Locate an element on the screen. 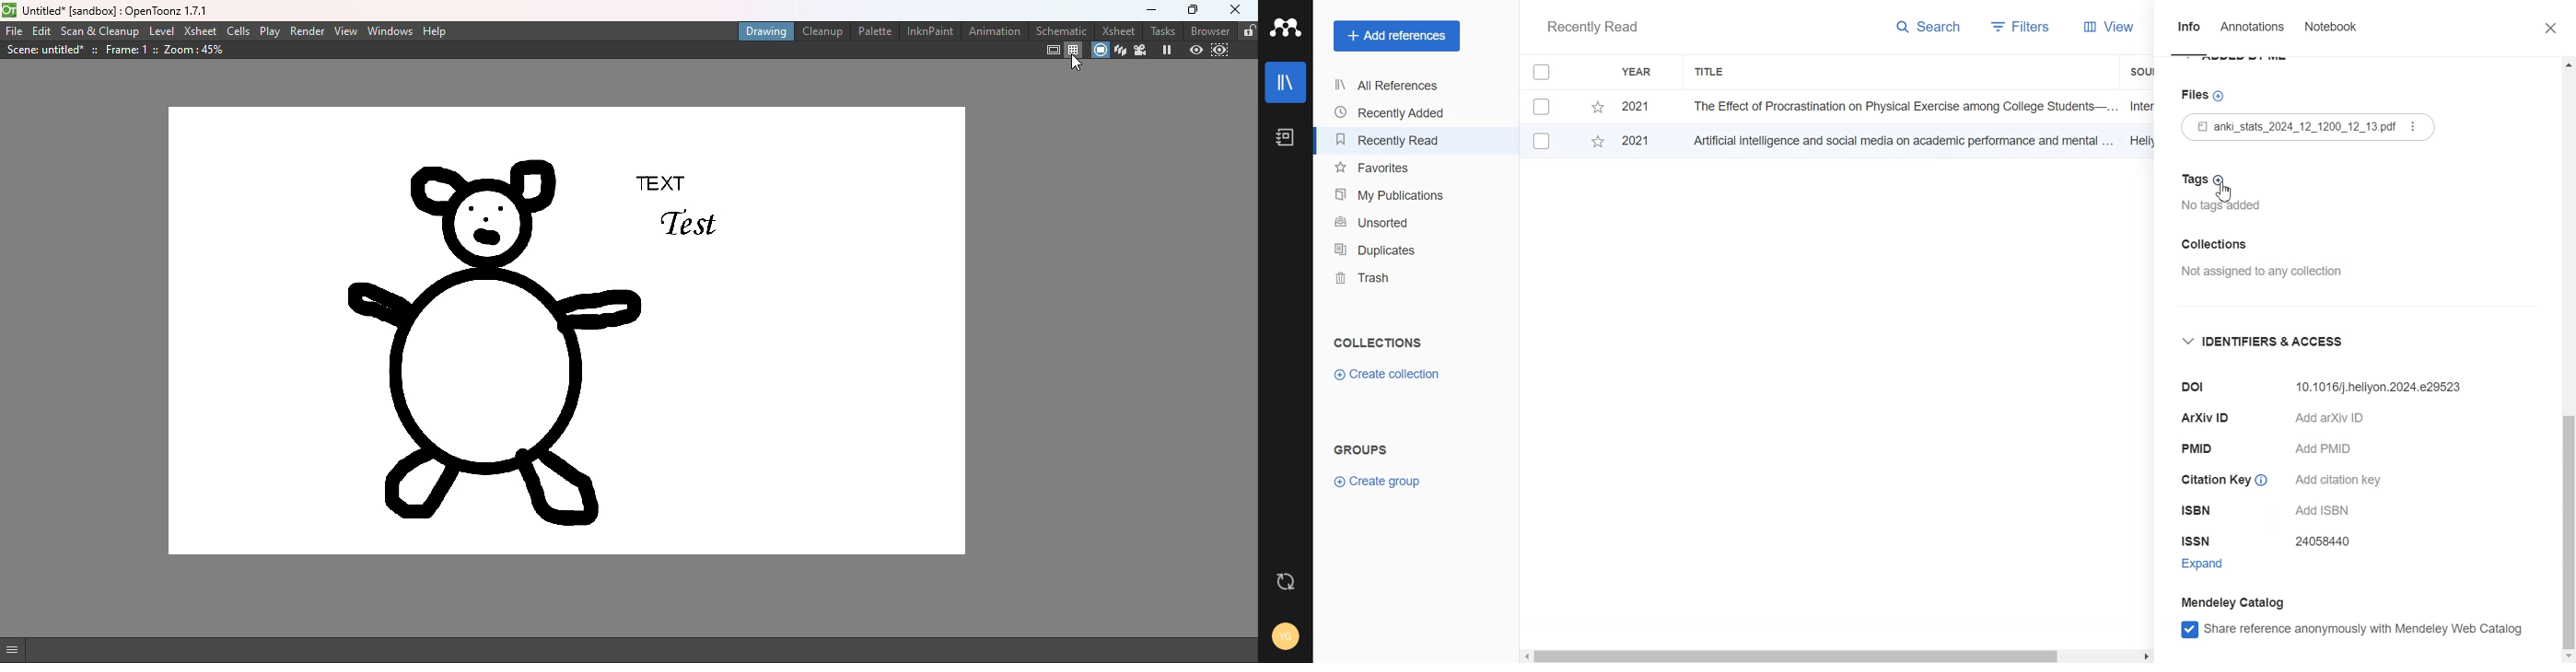 This screenshot has height=672, width=2576. Minimize is located at coordinates (1145, 11).